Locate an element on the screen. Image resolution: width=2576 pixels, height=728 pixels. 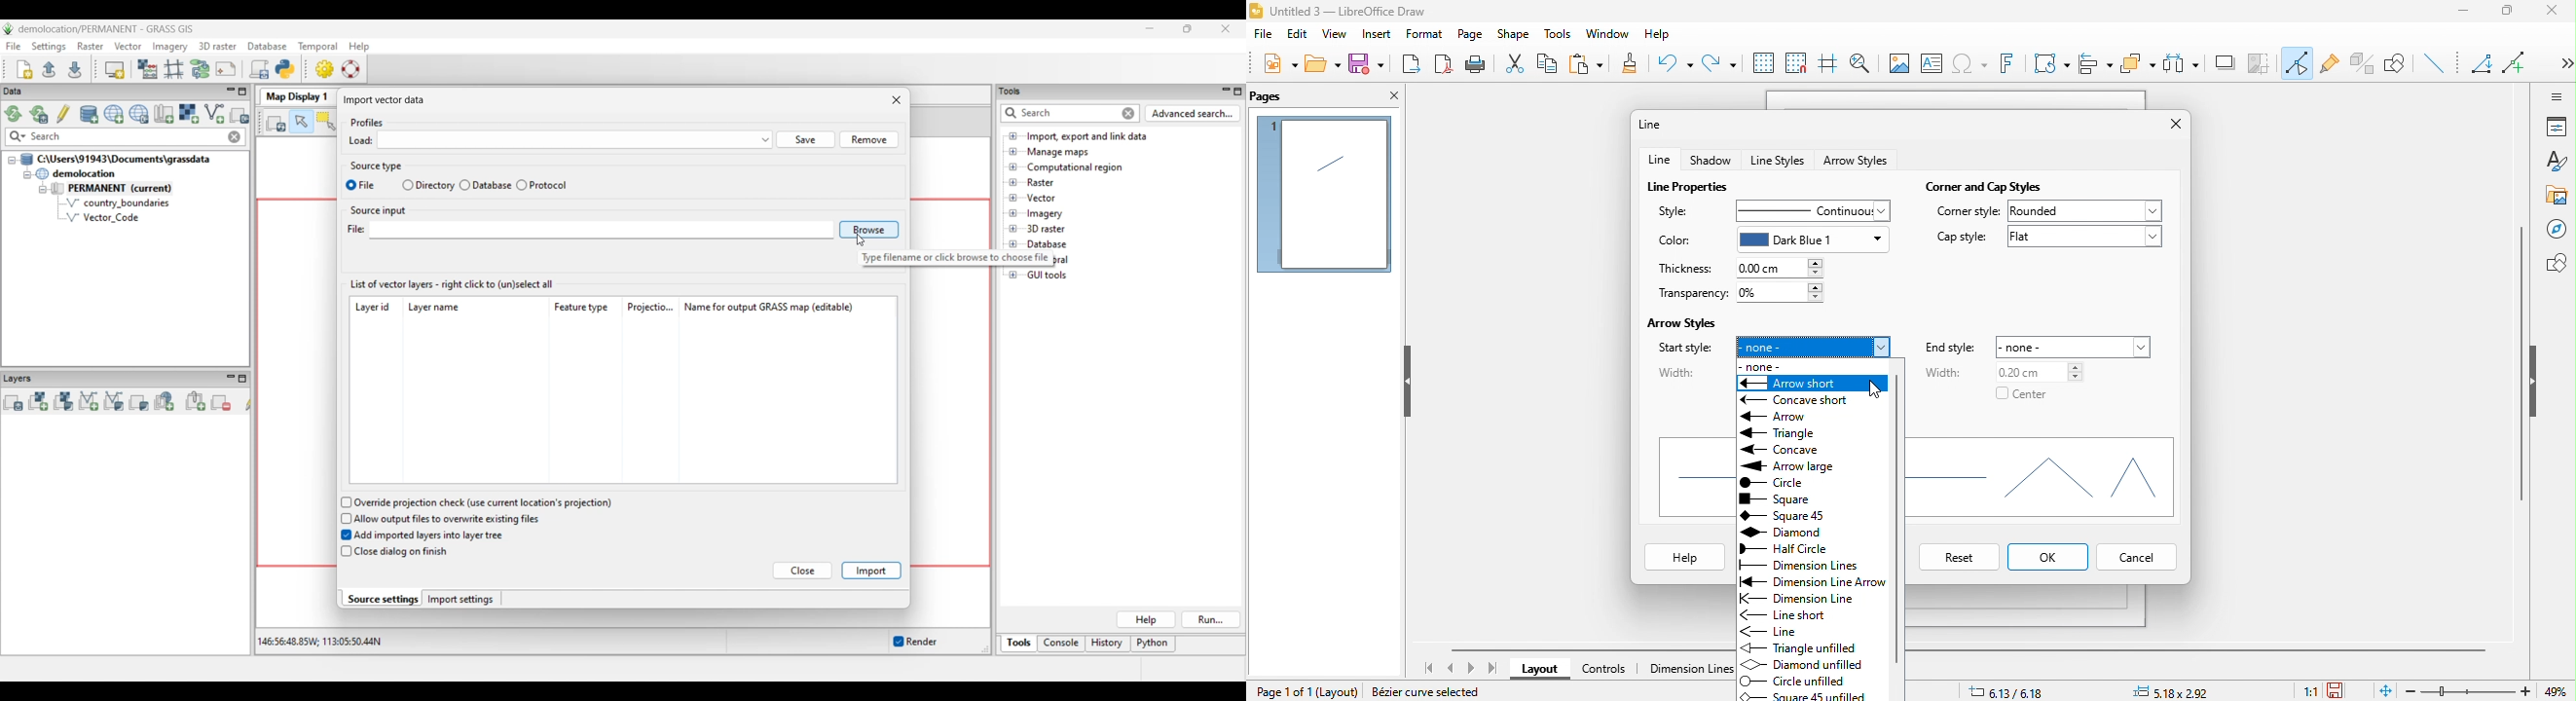
last page is located at coordinates (1491, 668).